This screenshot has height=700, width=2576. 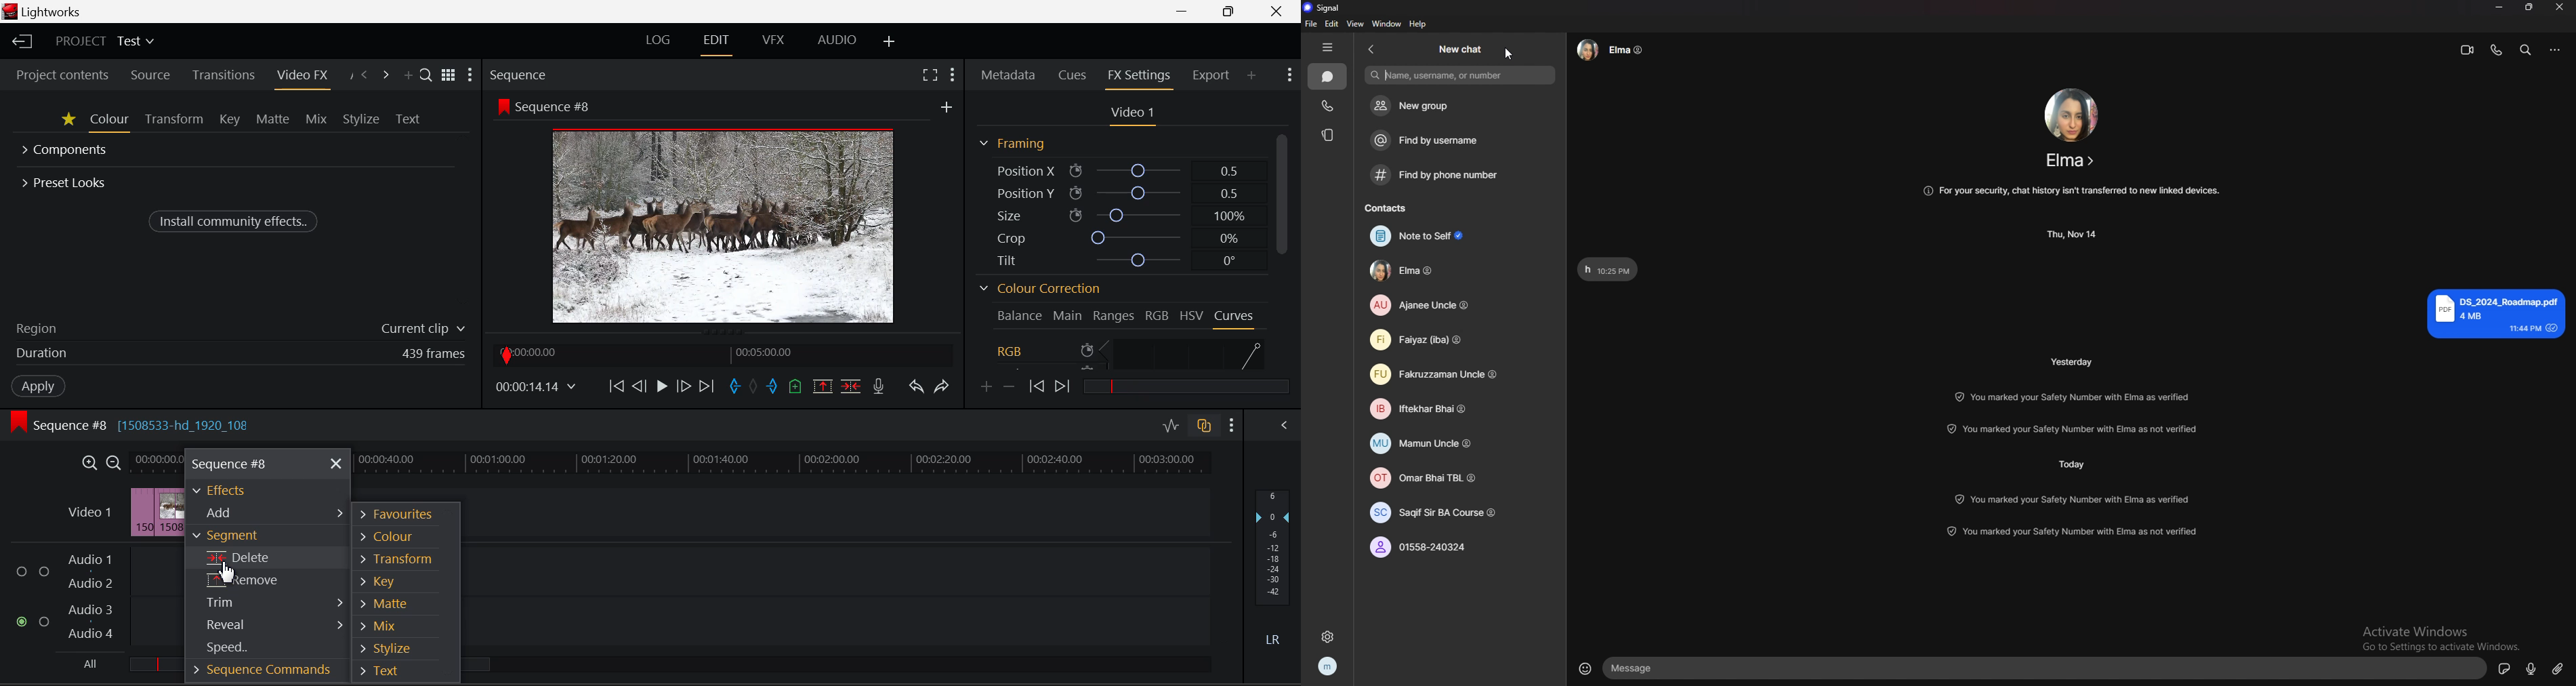 What do you see at coordinates (1332, 25) in the screenshot?
I see `edit` at bounding box center [1332, 25].